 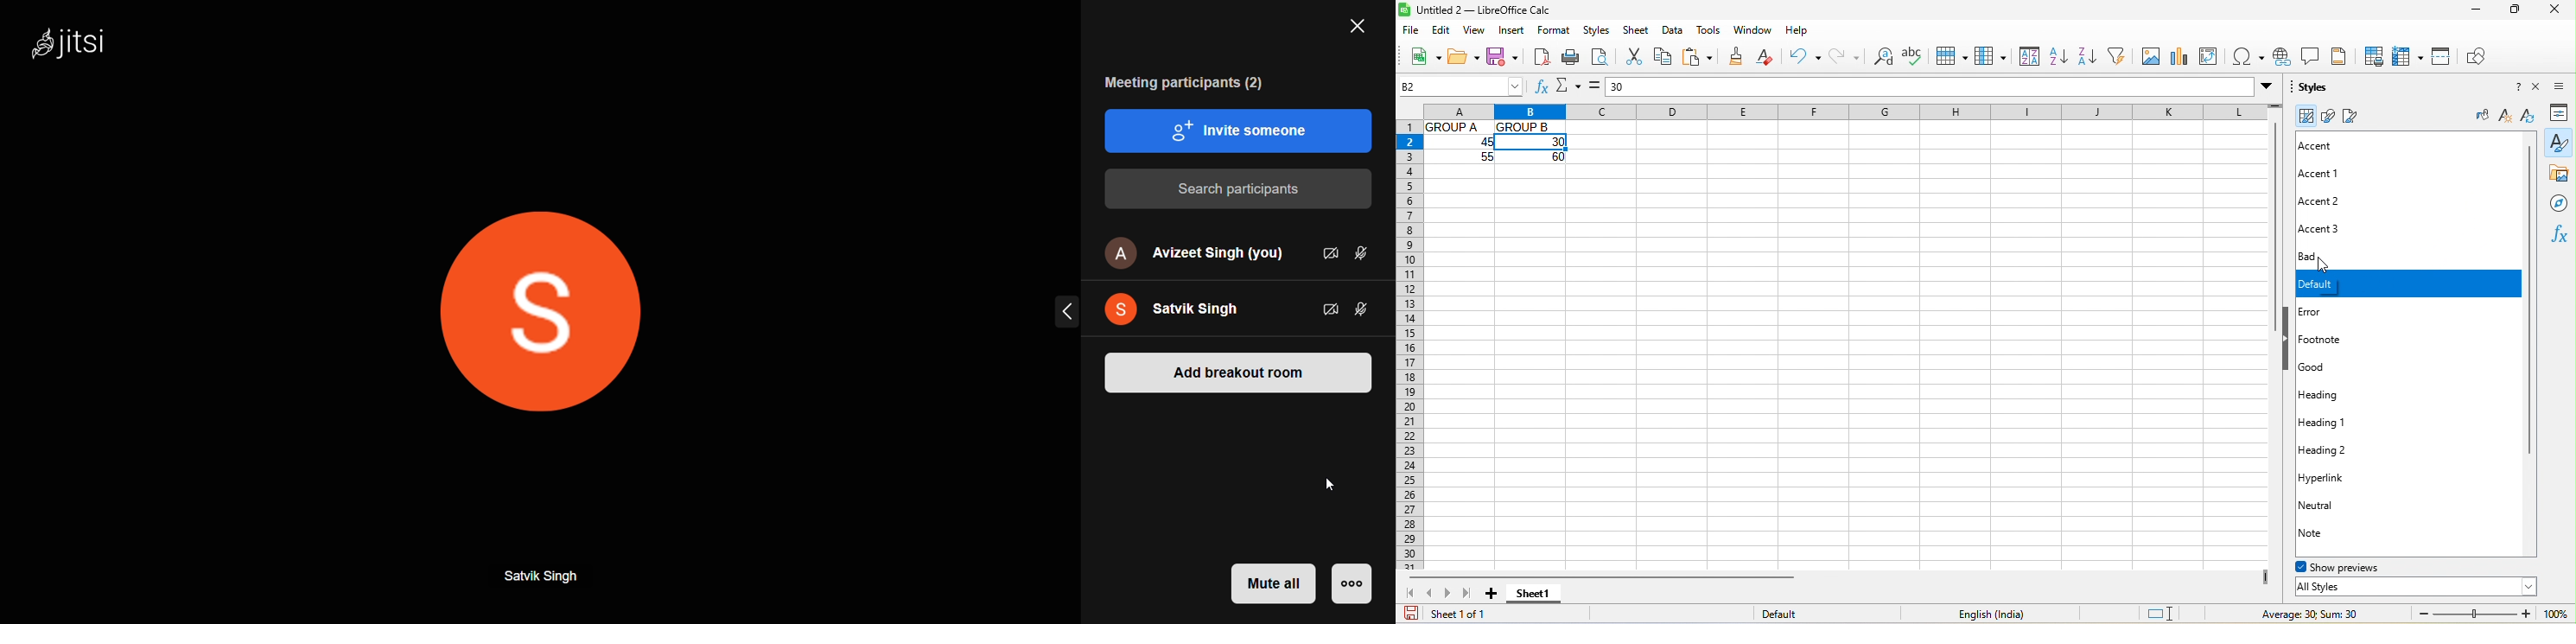 I want to click on horizontal scroll bar, so click(x=1663, y=576).